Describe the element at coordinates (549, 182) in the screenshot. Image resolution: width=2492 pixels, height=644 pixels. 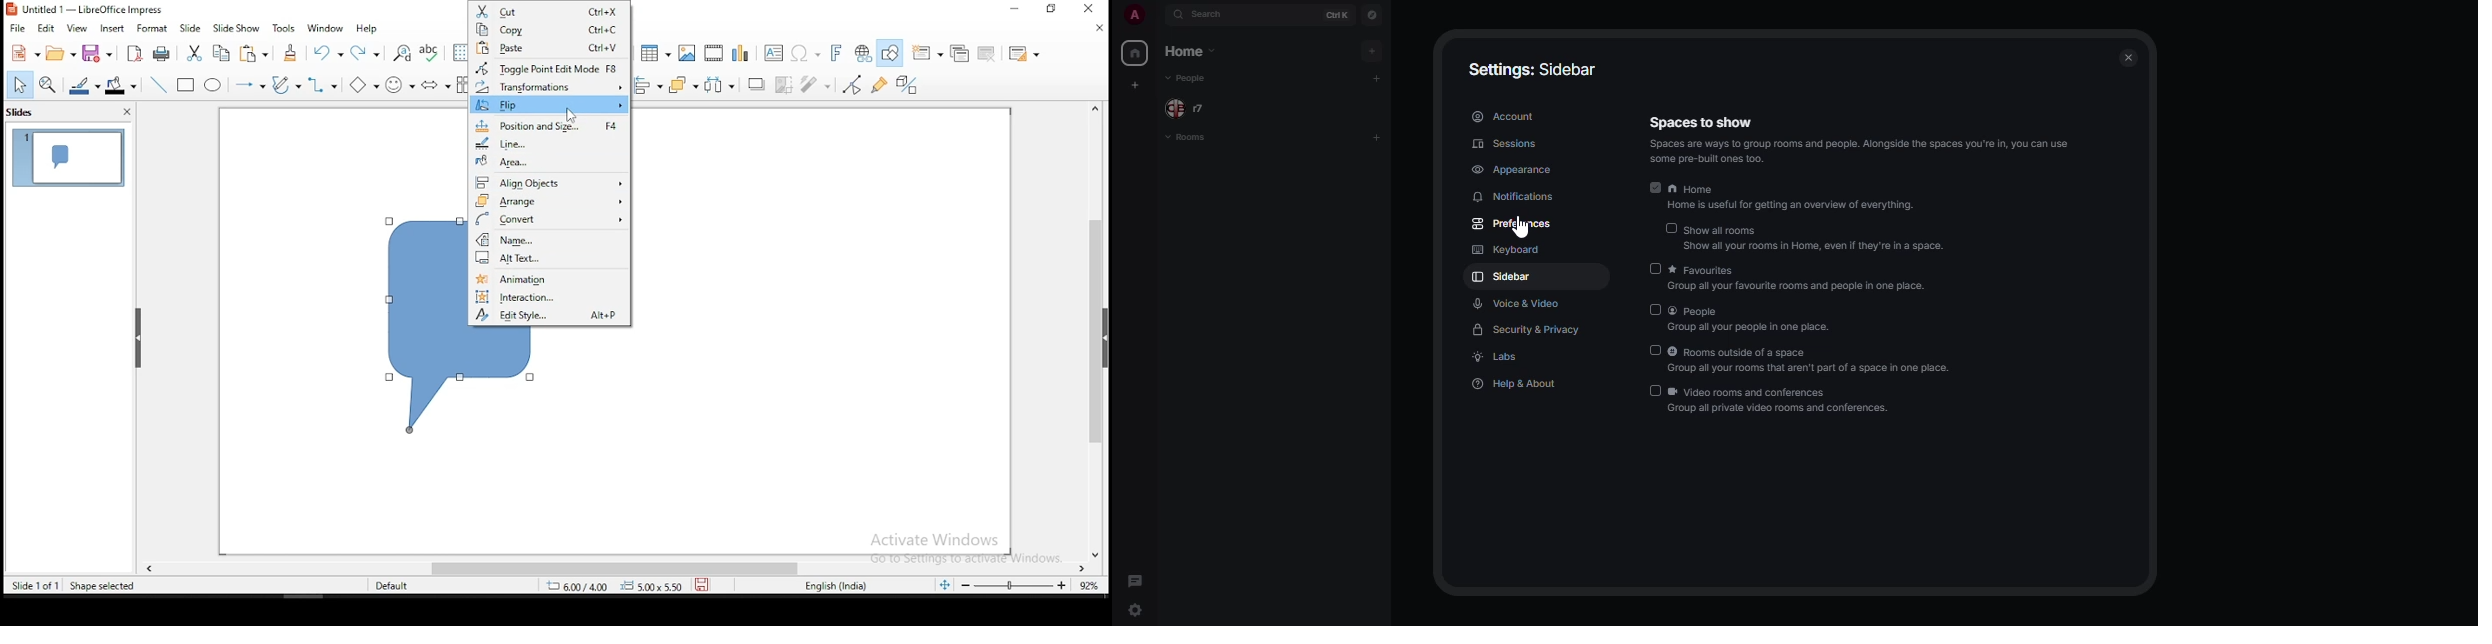
I see `align objects` at that location.